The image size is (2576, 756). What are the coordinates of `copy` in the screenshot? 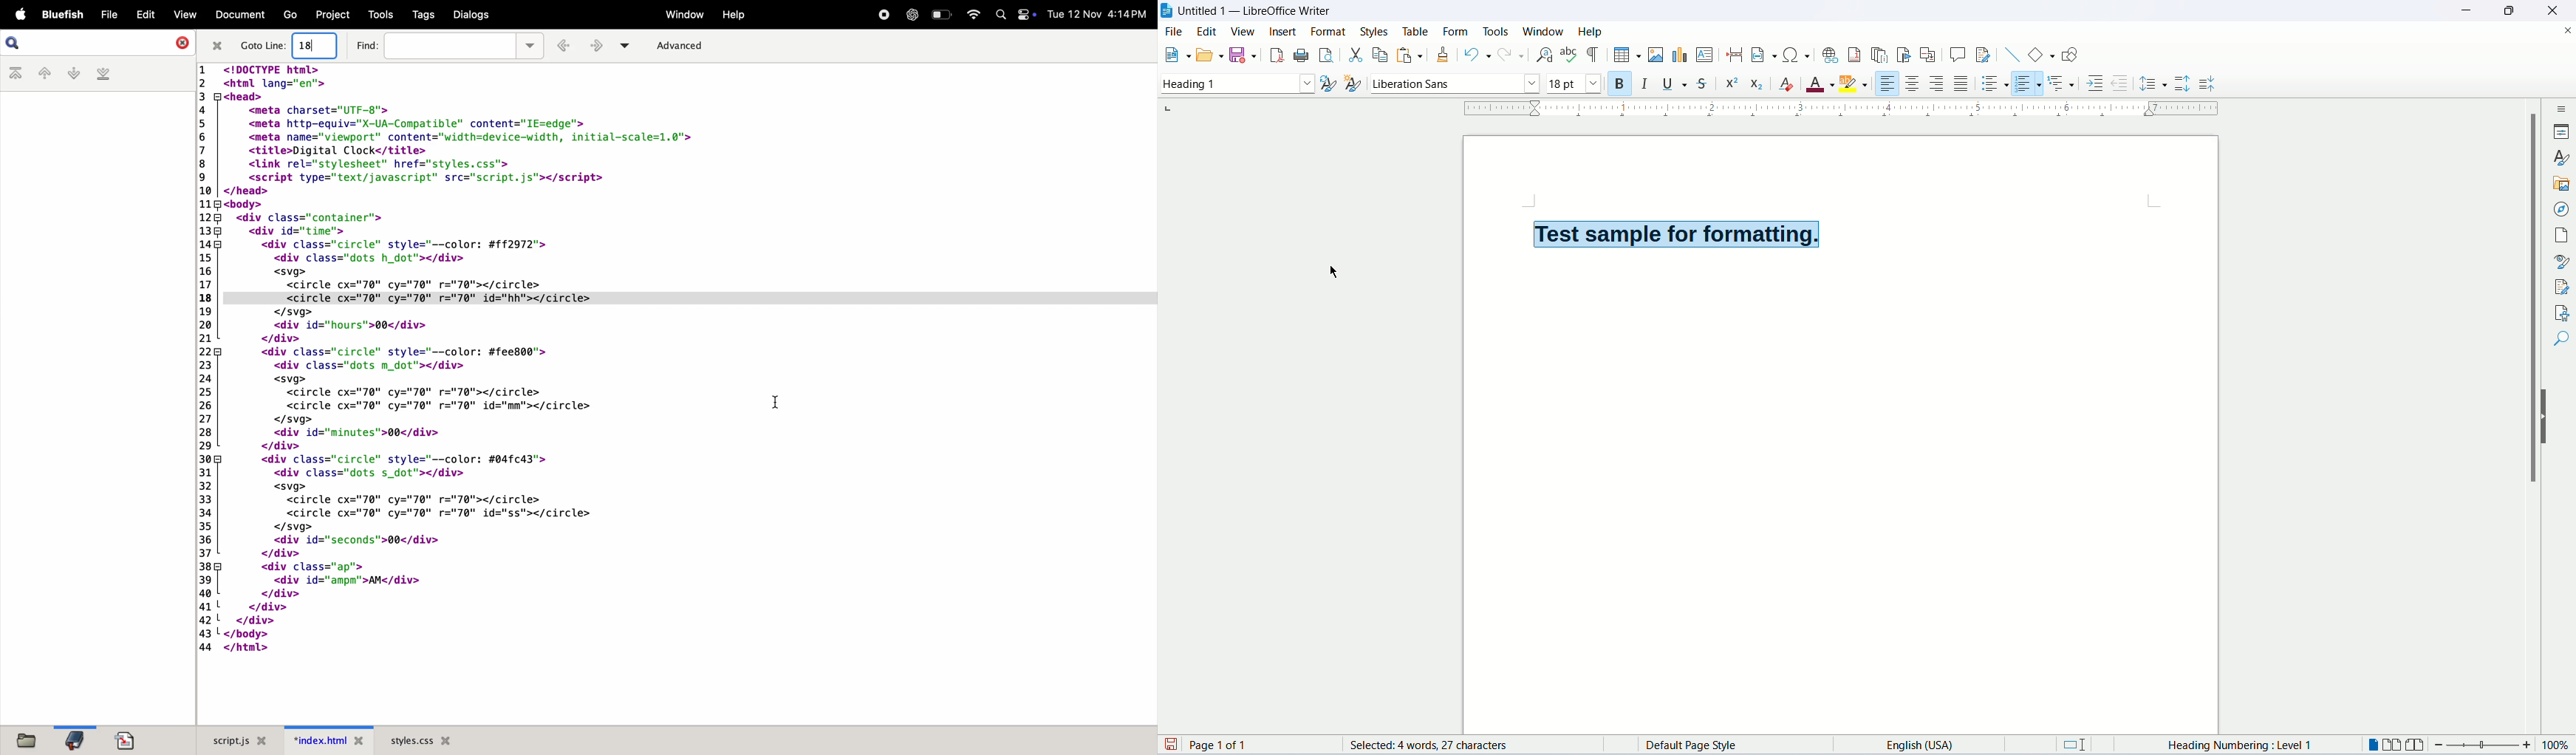 It's located at (1377, 55).